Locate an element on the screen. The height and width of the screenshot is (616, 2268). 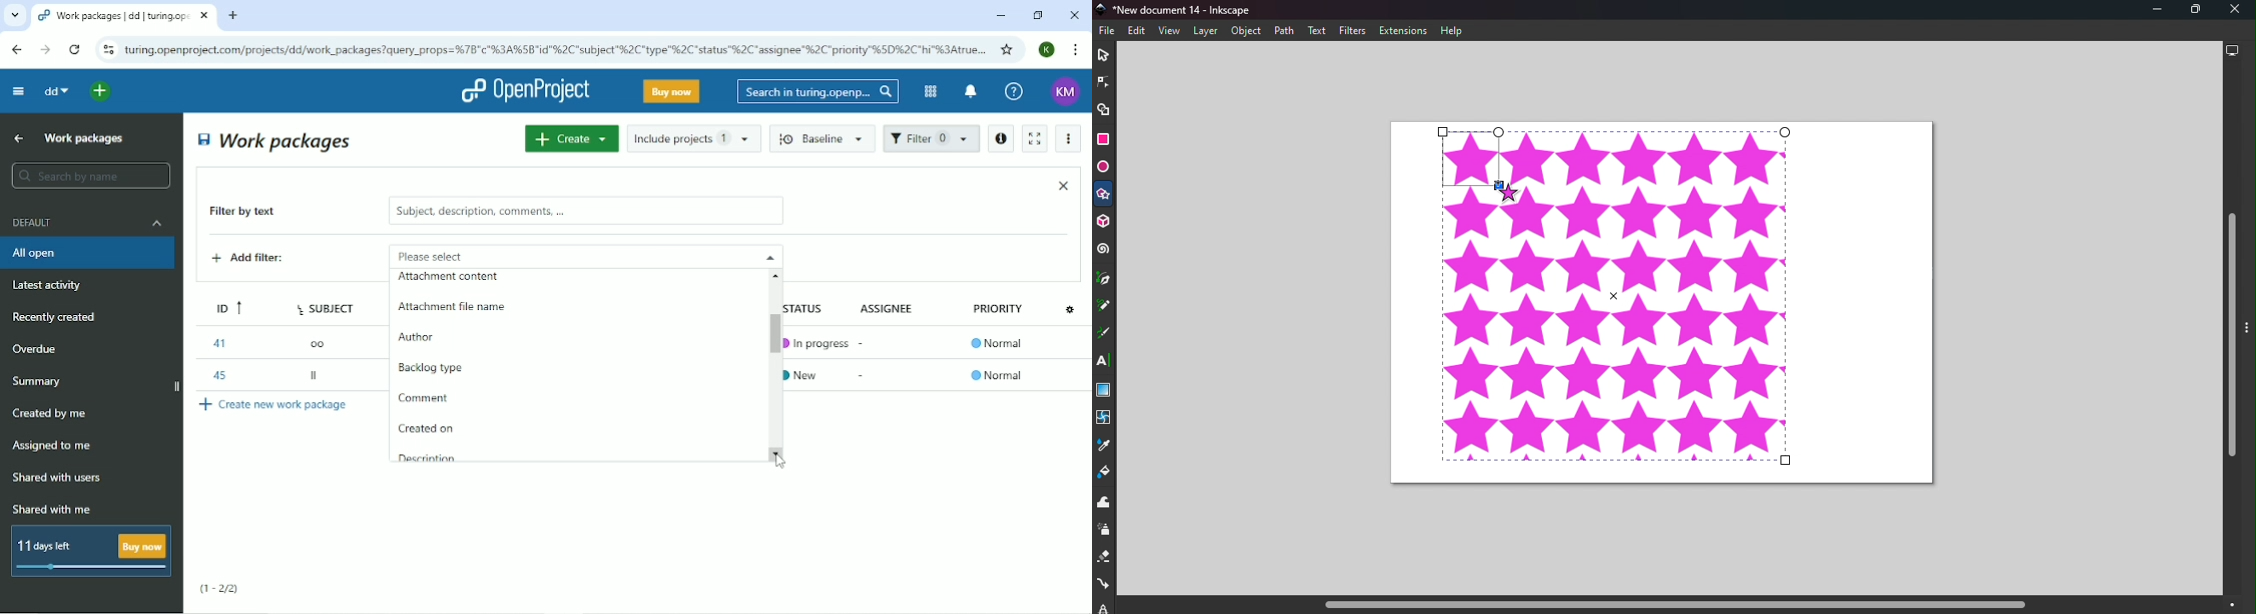
45 is located at coordinates (217, 373).